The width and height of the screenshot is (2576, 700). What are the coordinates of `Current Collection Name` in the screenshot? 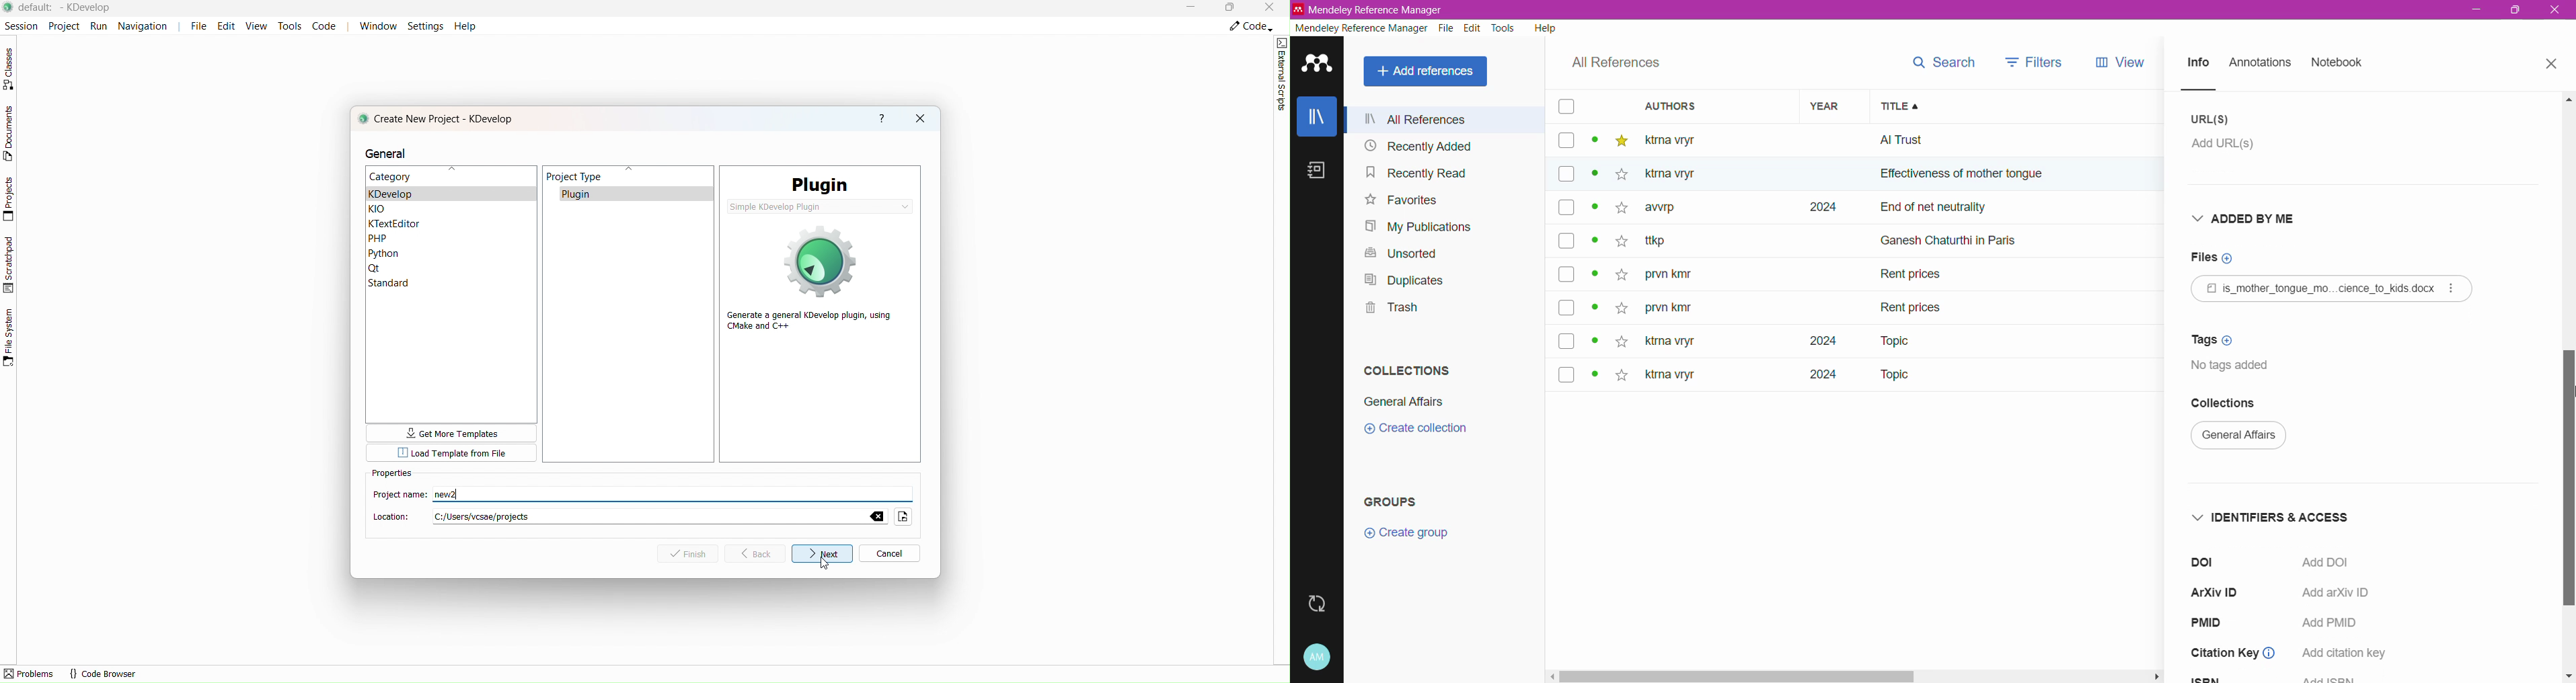 It's located at (2240, 437).